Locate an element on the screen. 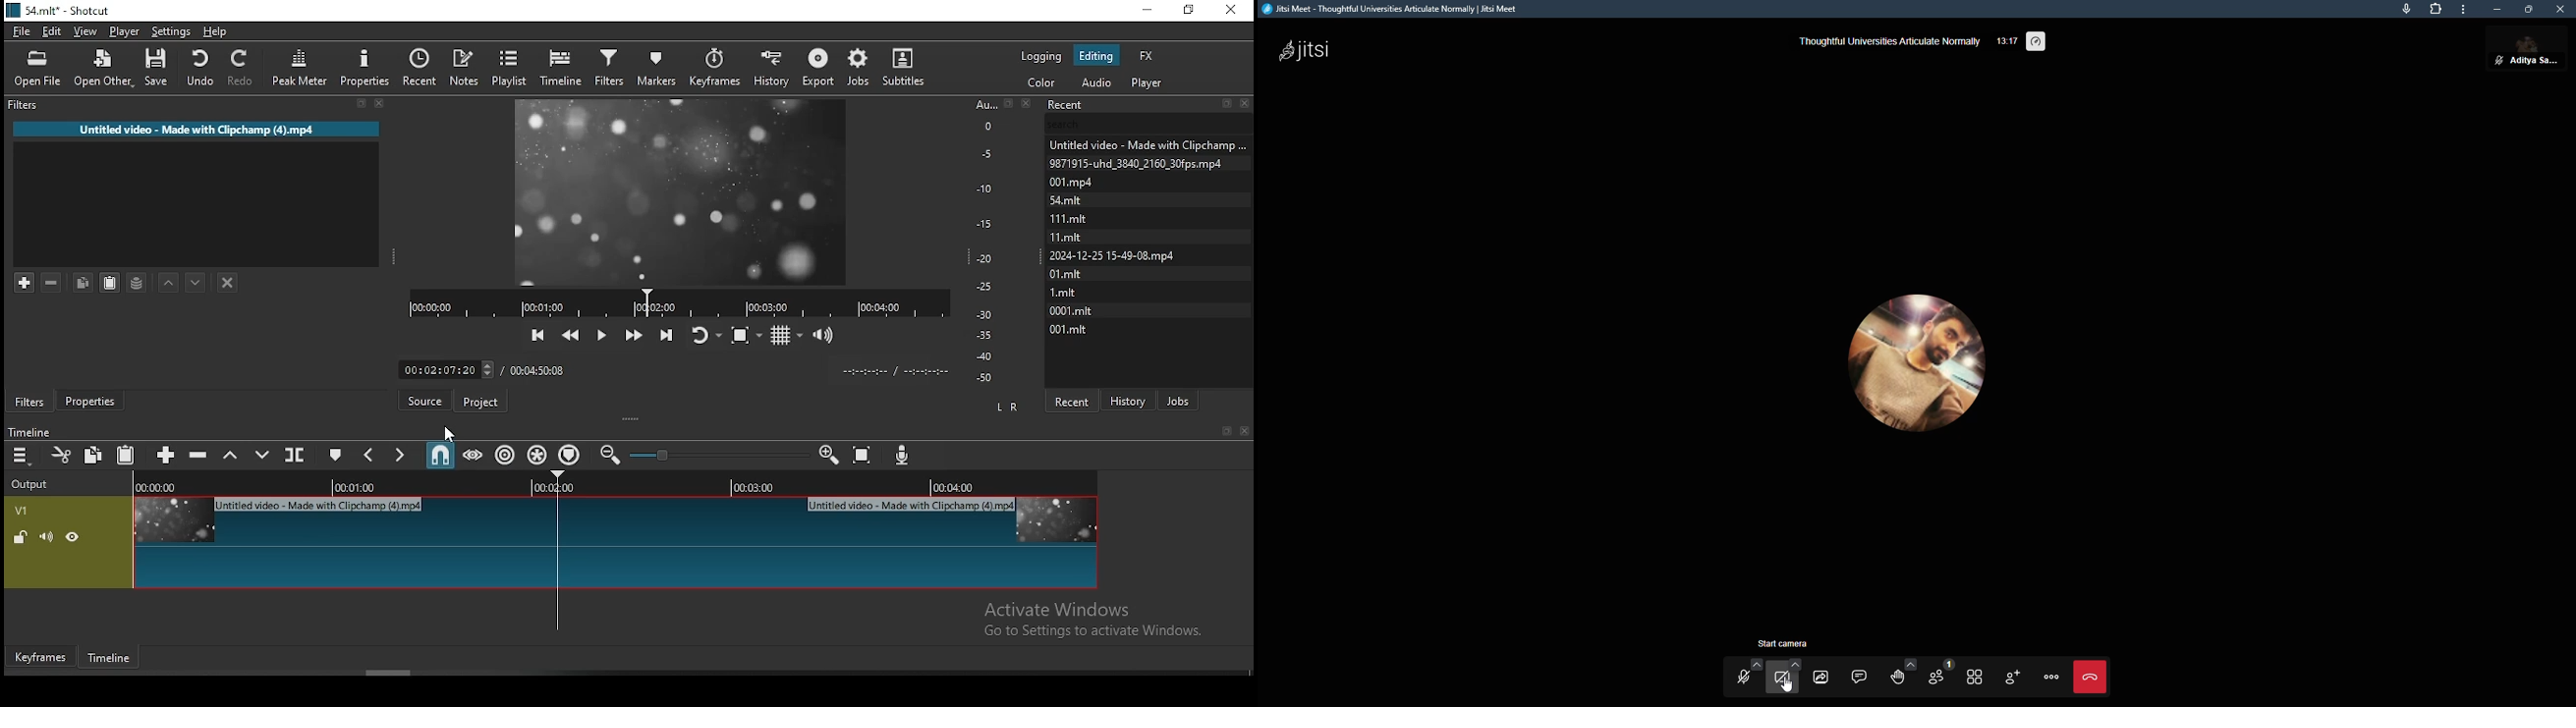 This screenshot has width=2576, height=728. open other is located at coordinates (102, 68).